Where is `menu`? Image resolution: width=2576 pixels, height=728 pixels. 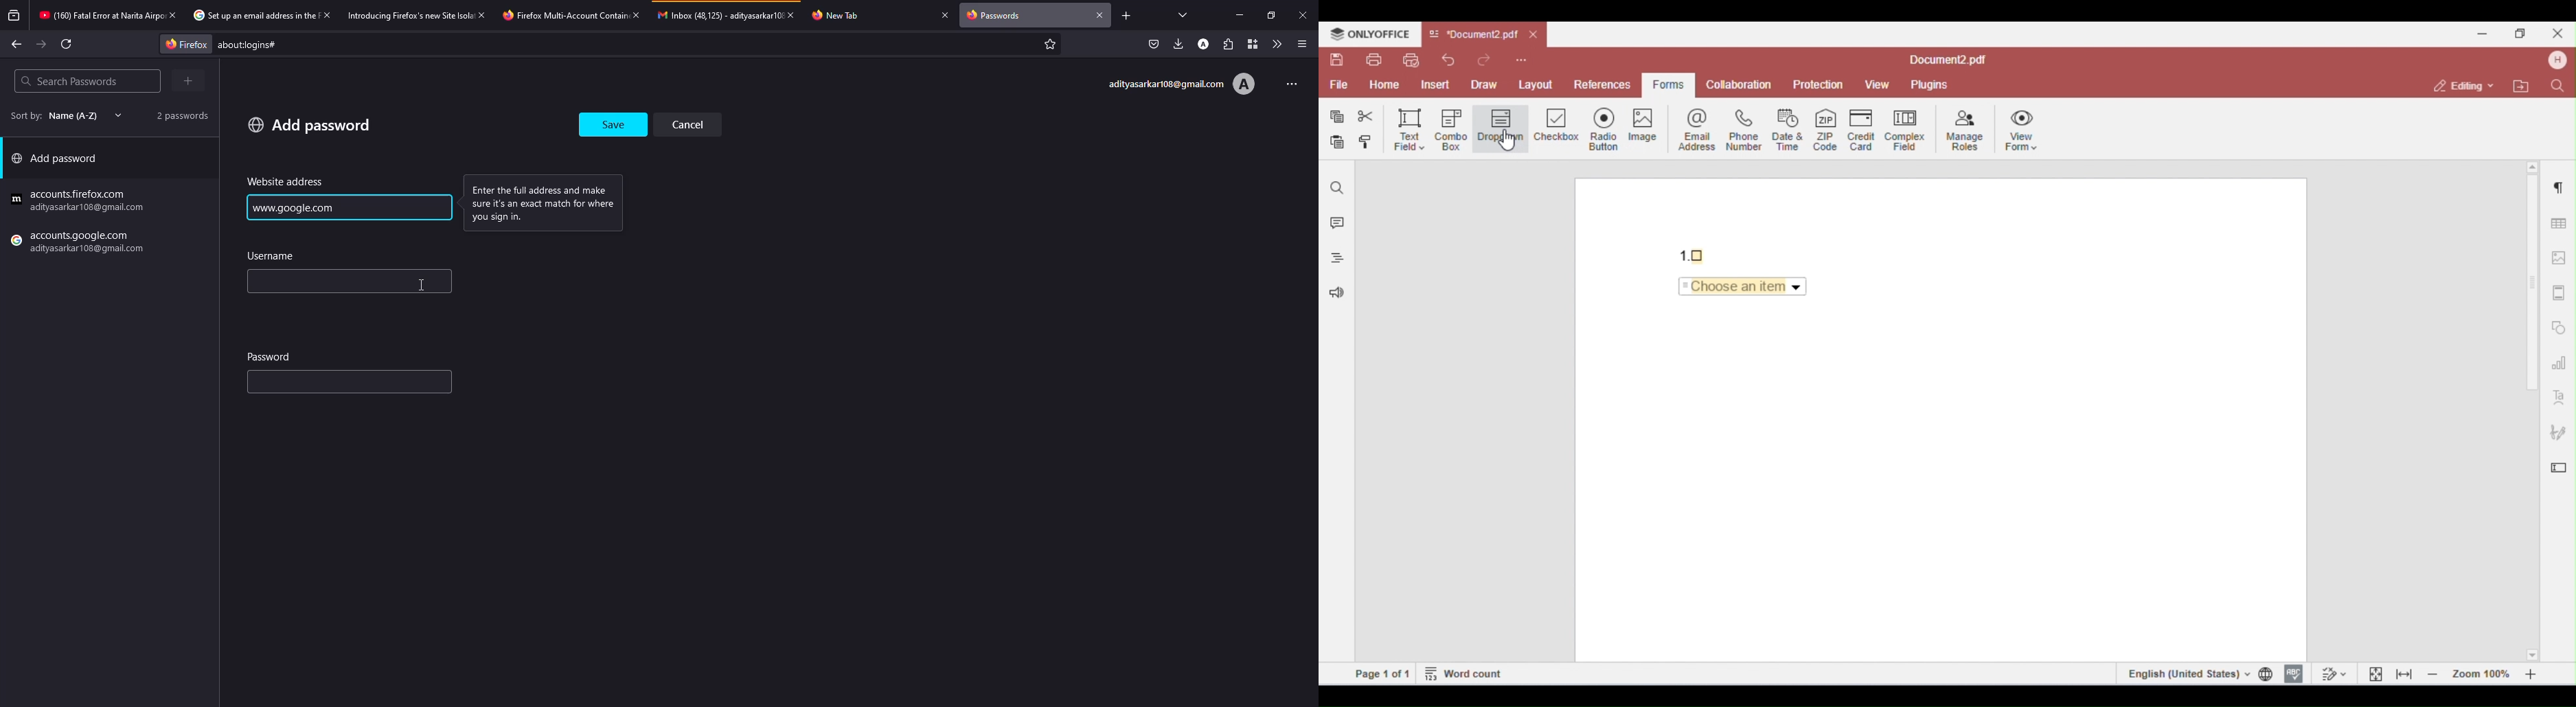 menu is located at coordinates (1302, 44).